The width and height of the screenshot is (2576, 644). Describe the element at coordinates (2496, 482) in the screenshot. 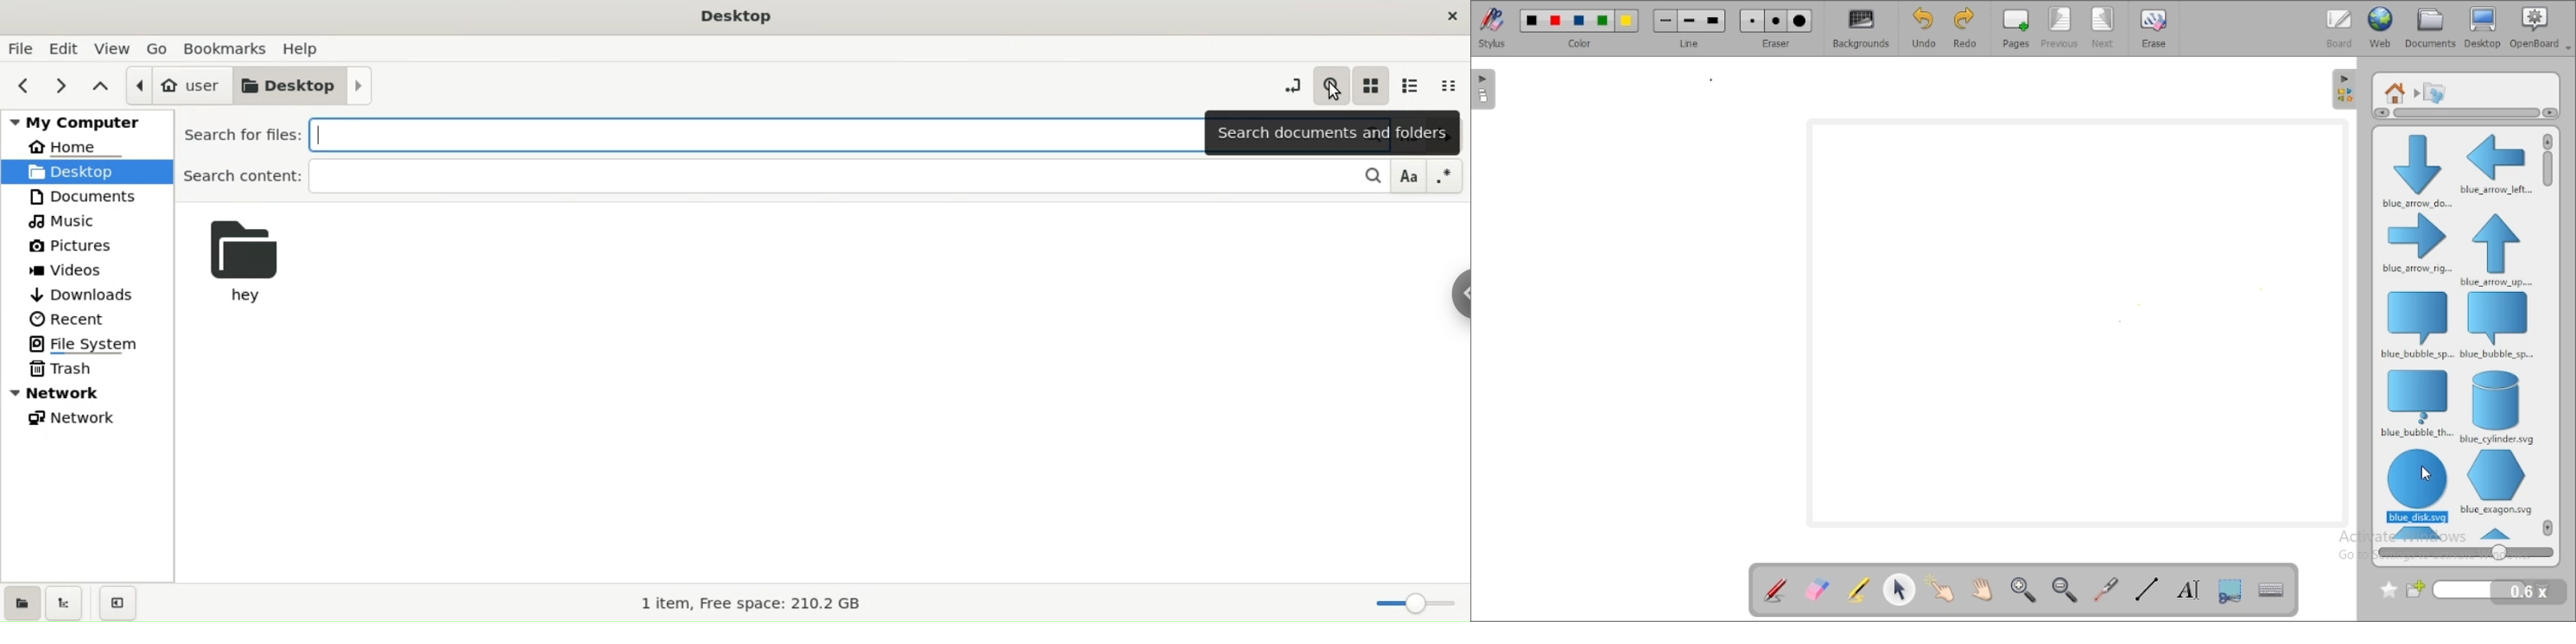

I see `blue exagon` at that location.